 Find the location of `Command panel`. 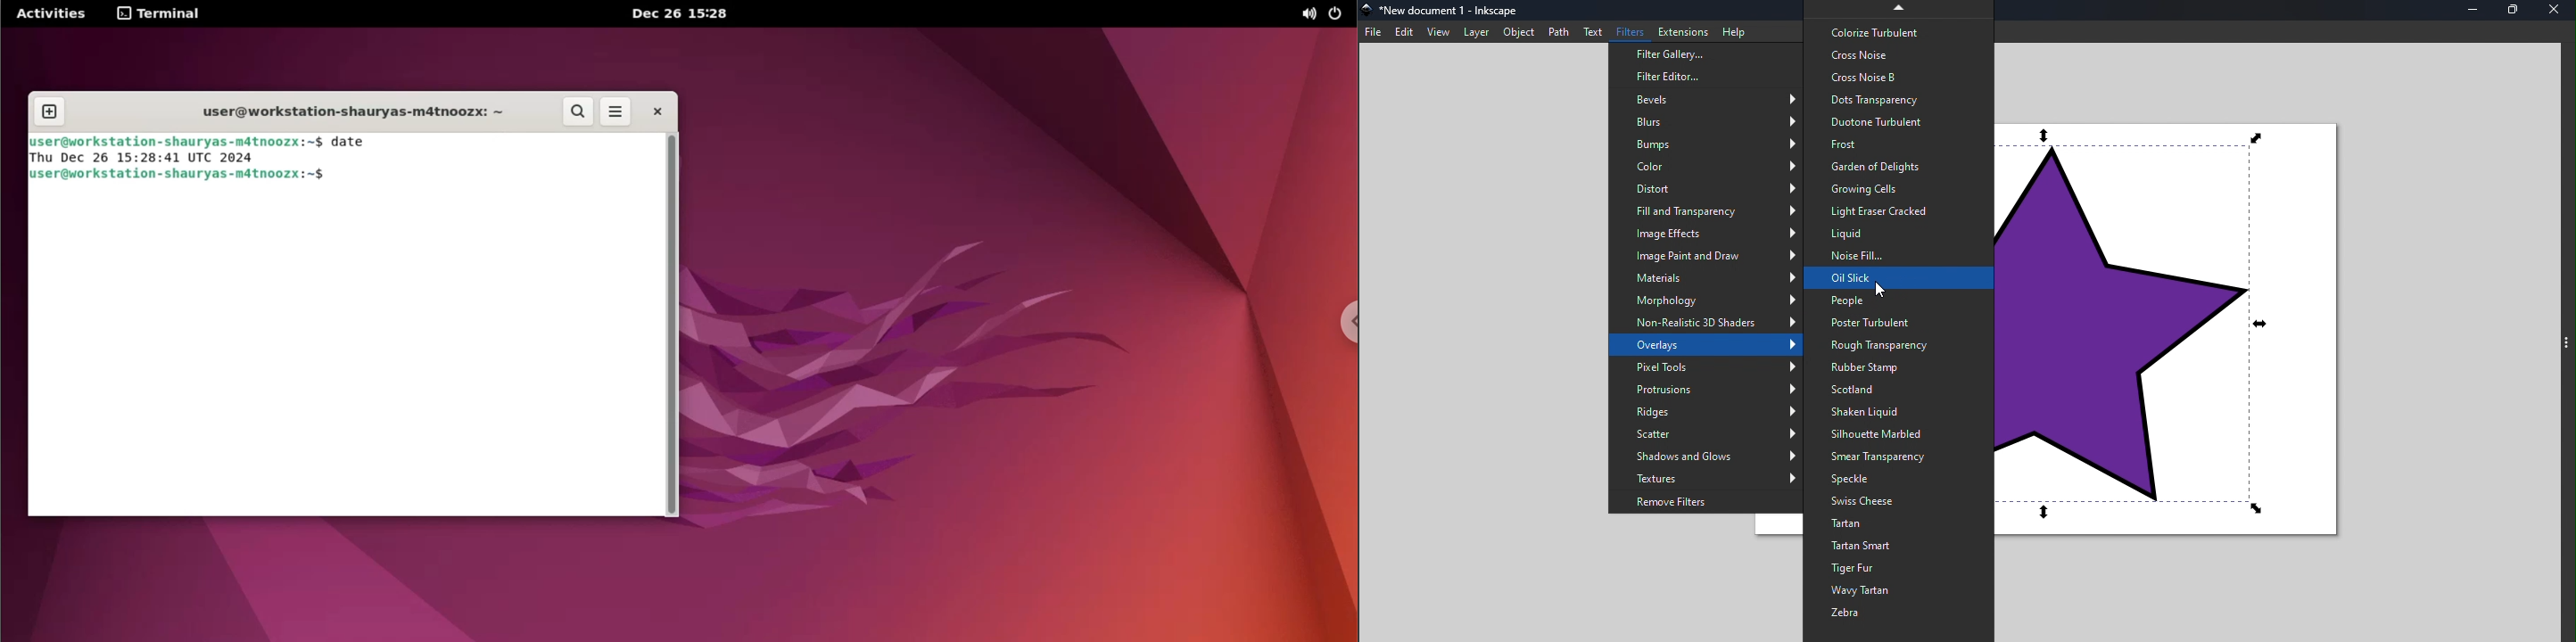

Command panel is located at coordinates (2566, 349).